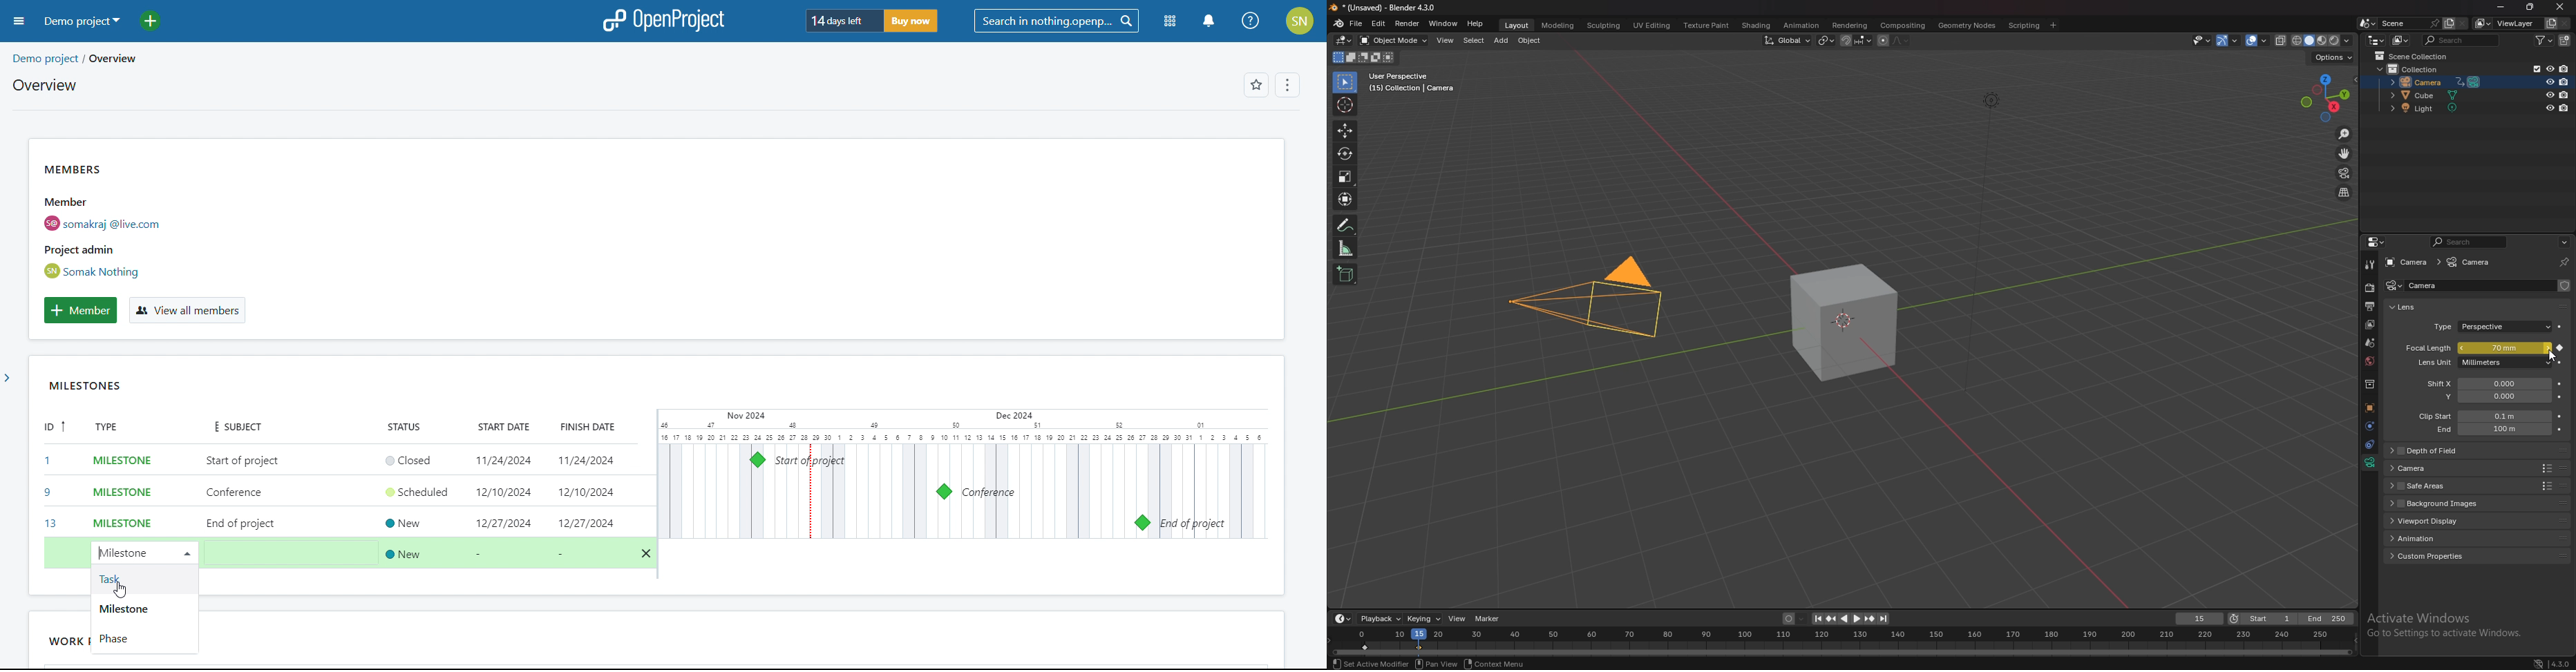 This screenshot has width=2576, height=672. Describe the element at coordinates (2432, 81) in the screenshot. I see `camera` at that location.